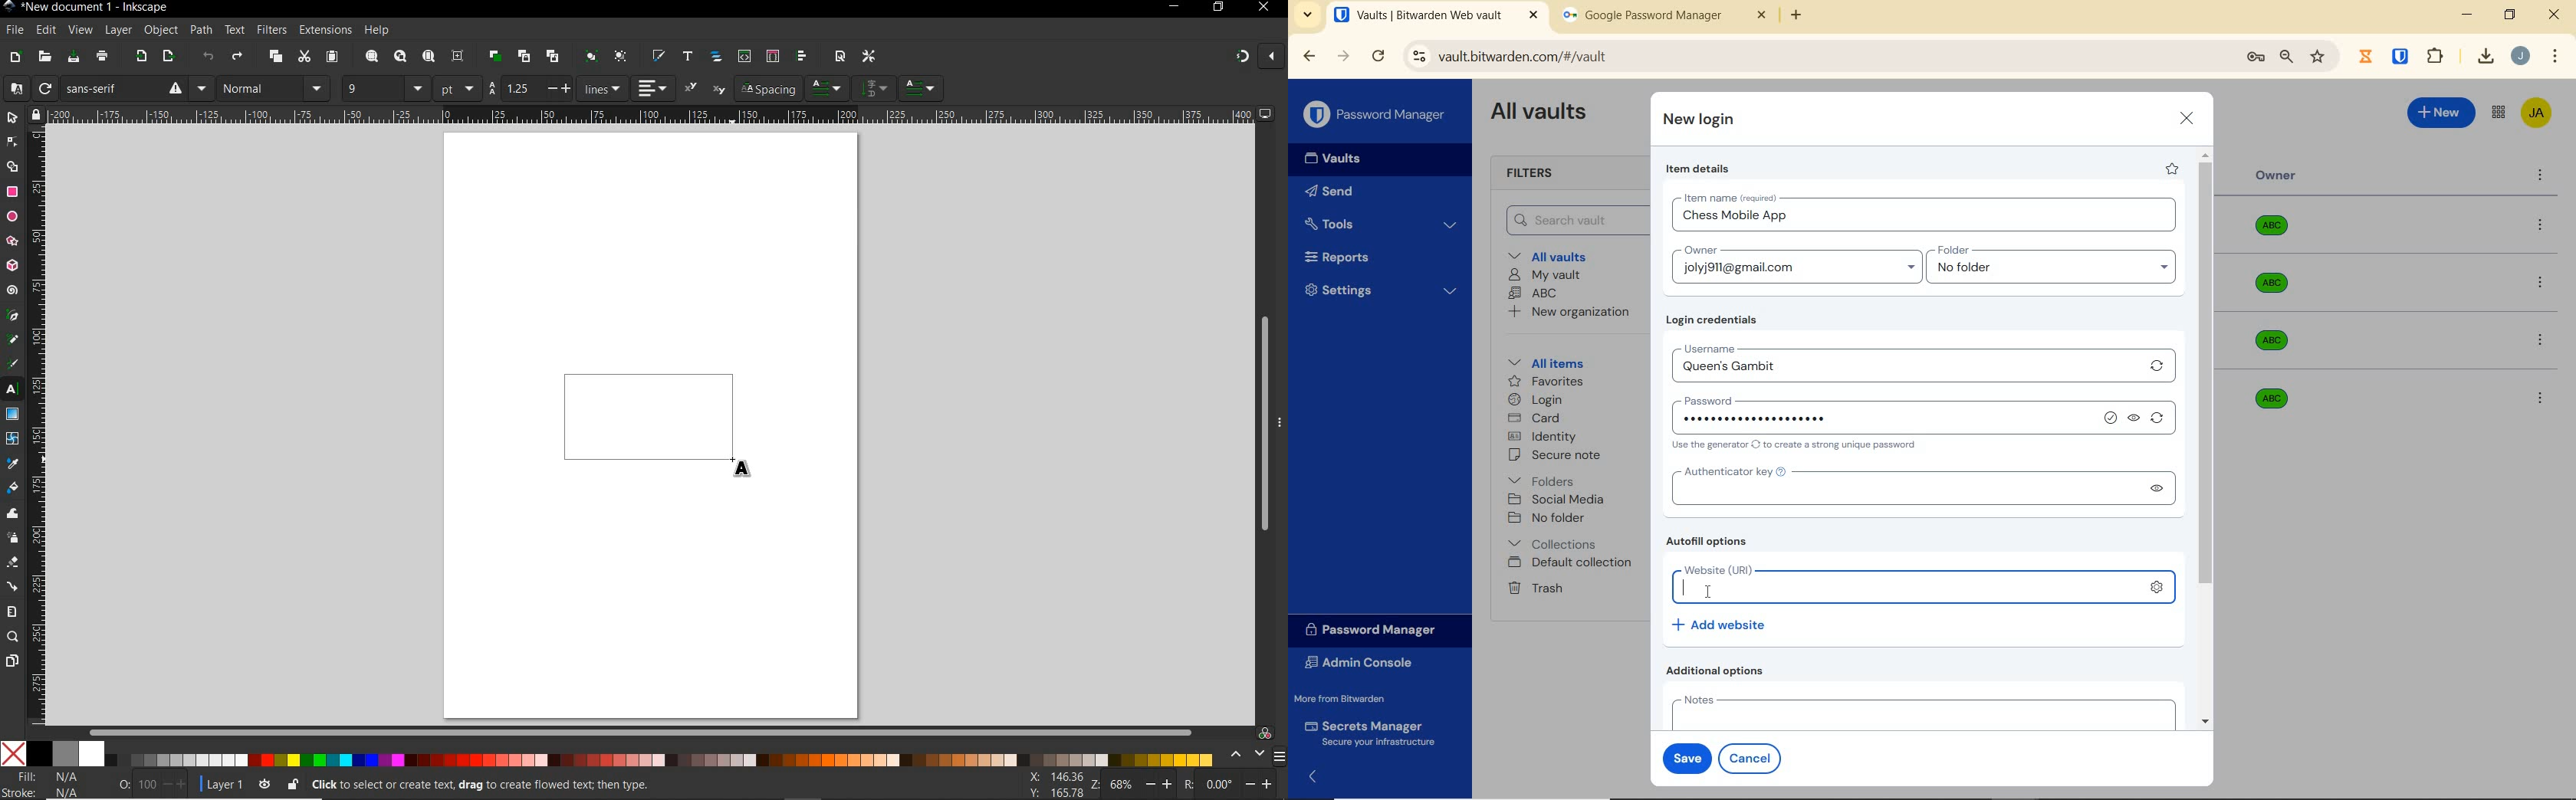 The image size is (2576, 812). What do you see at coordinates (922, 88) in the screenshot?
I see `paragraph style` at bounding box center [922, 88].